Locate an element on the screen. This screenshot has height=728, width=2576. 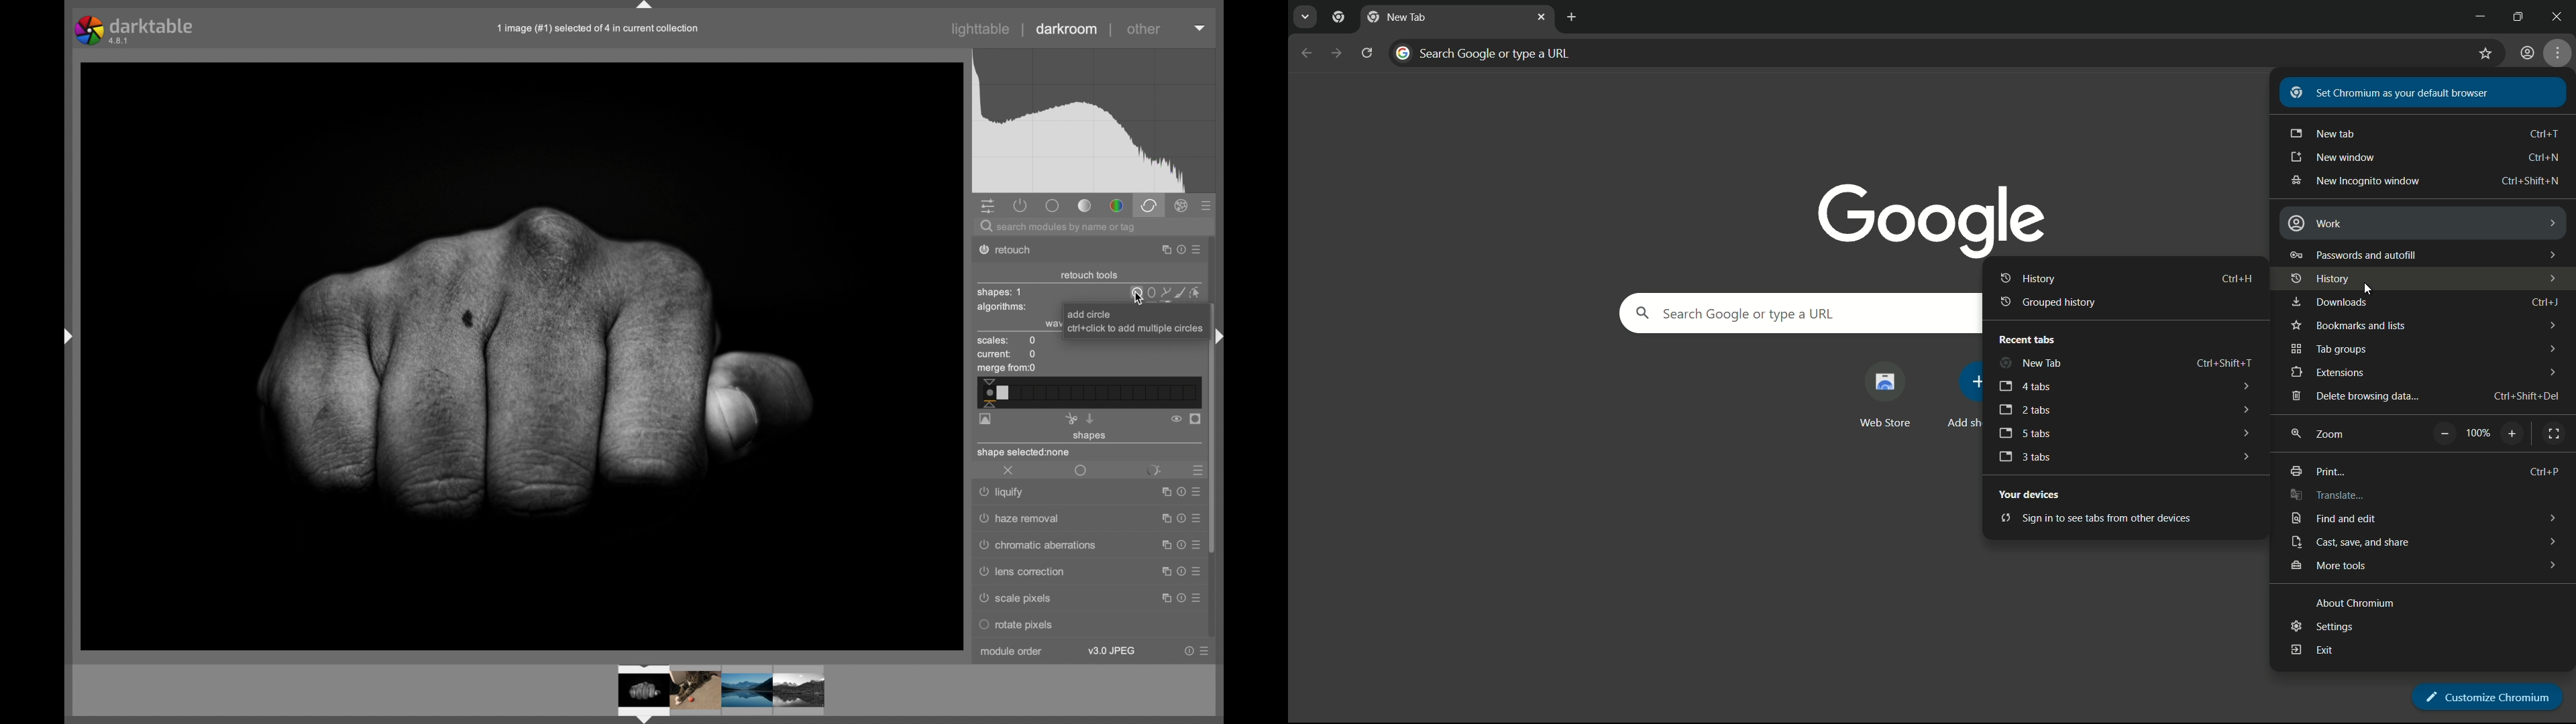
draw mask options is located at coordinates (1166, 292).